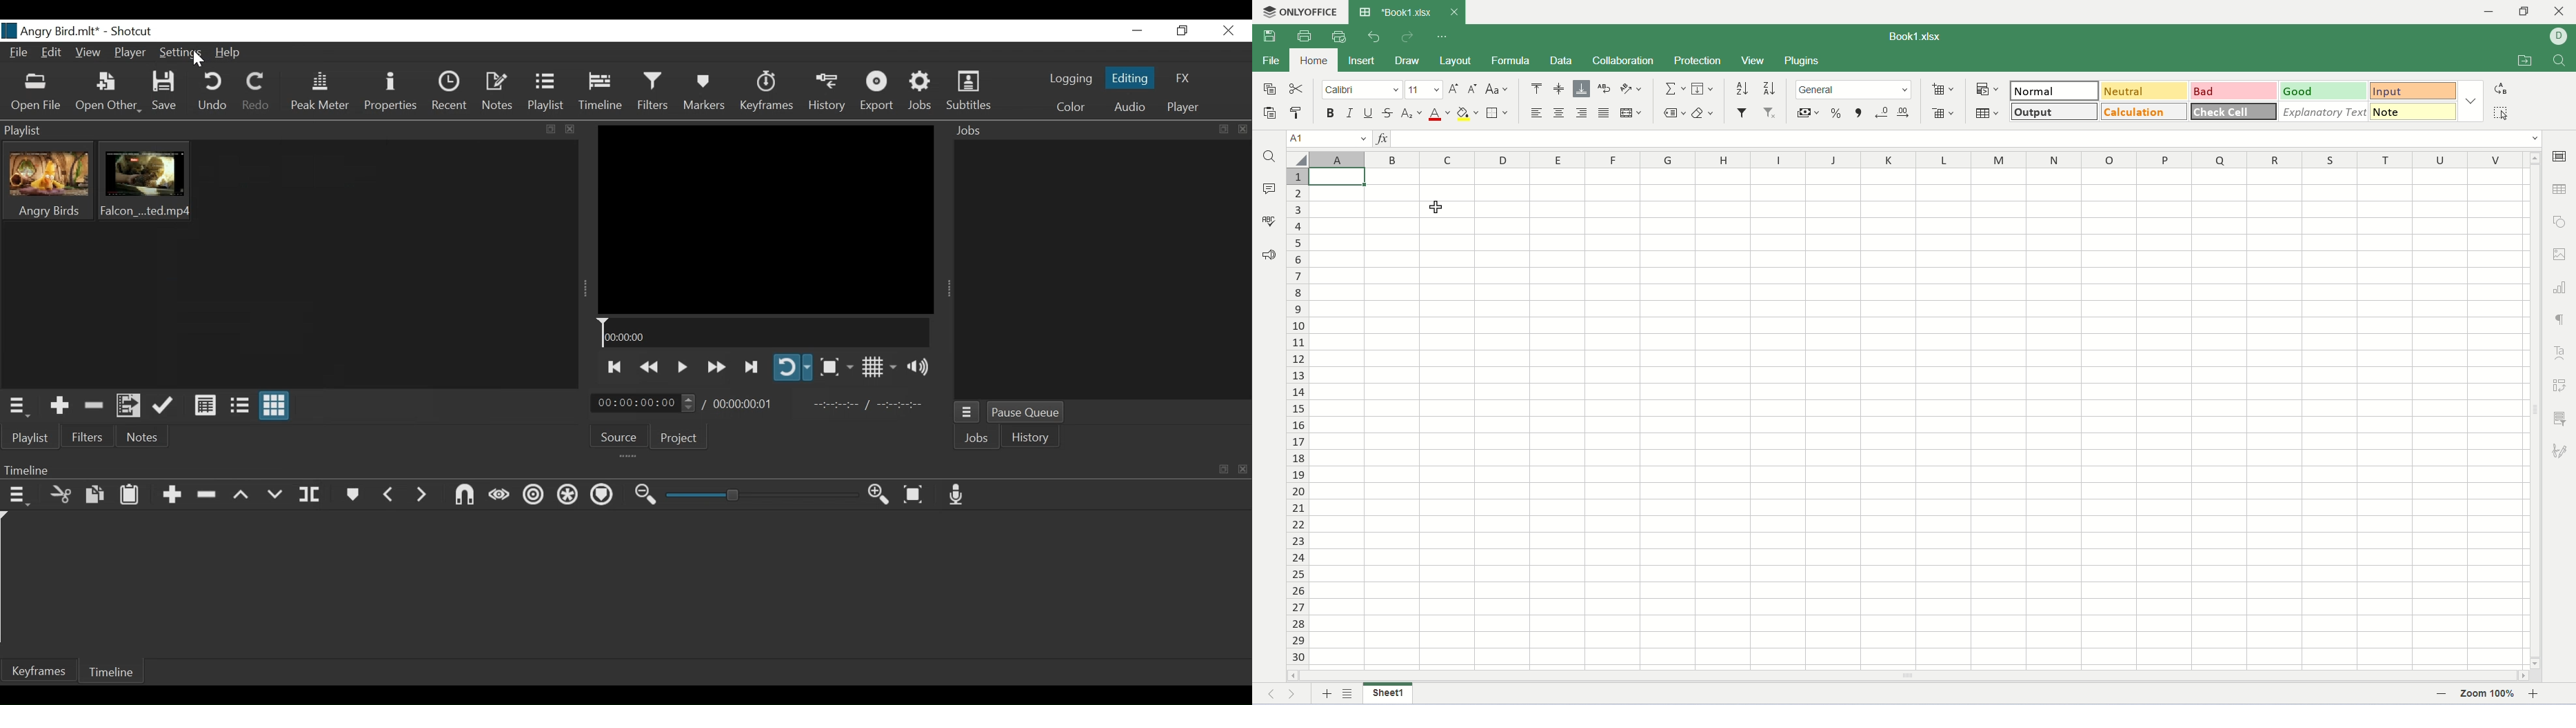  Describe the element at coordinates (1989, 90) in the screenshot. I see `conditional formatting` at that location.